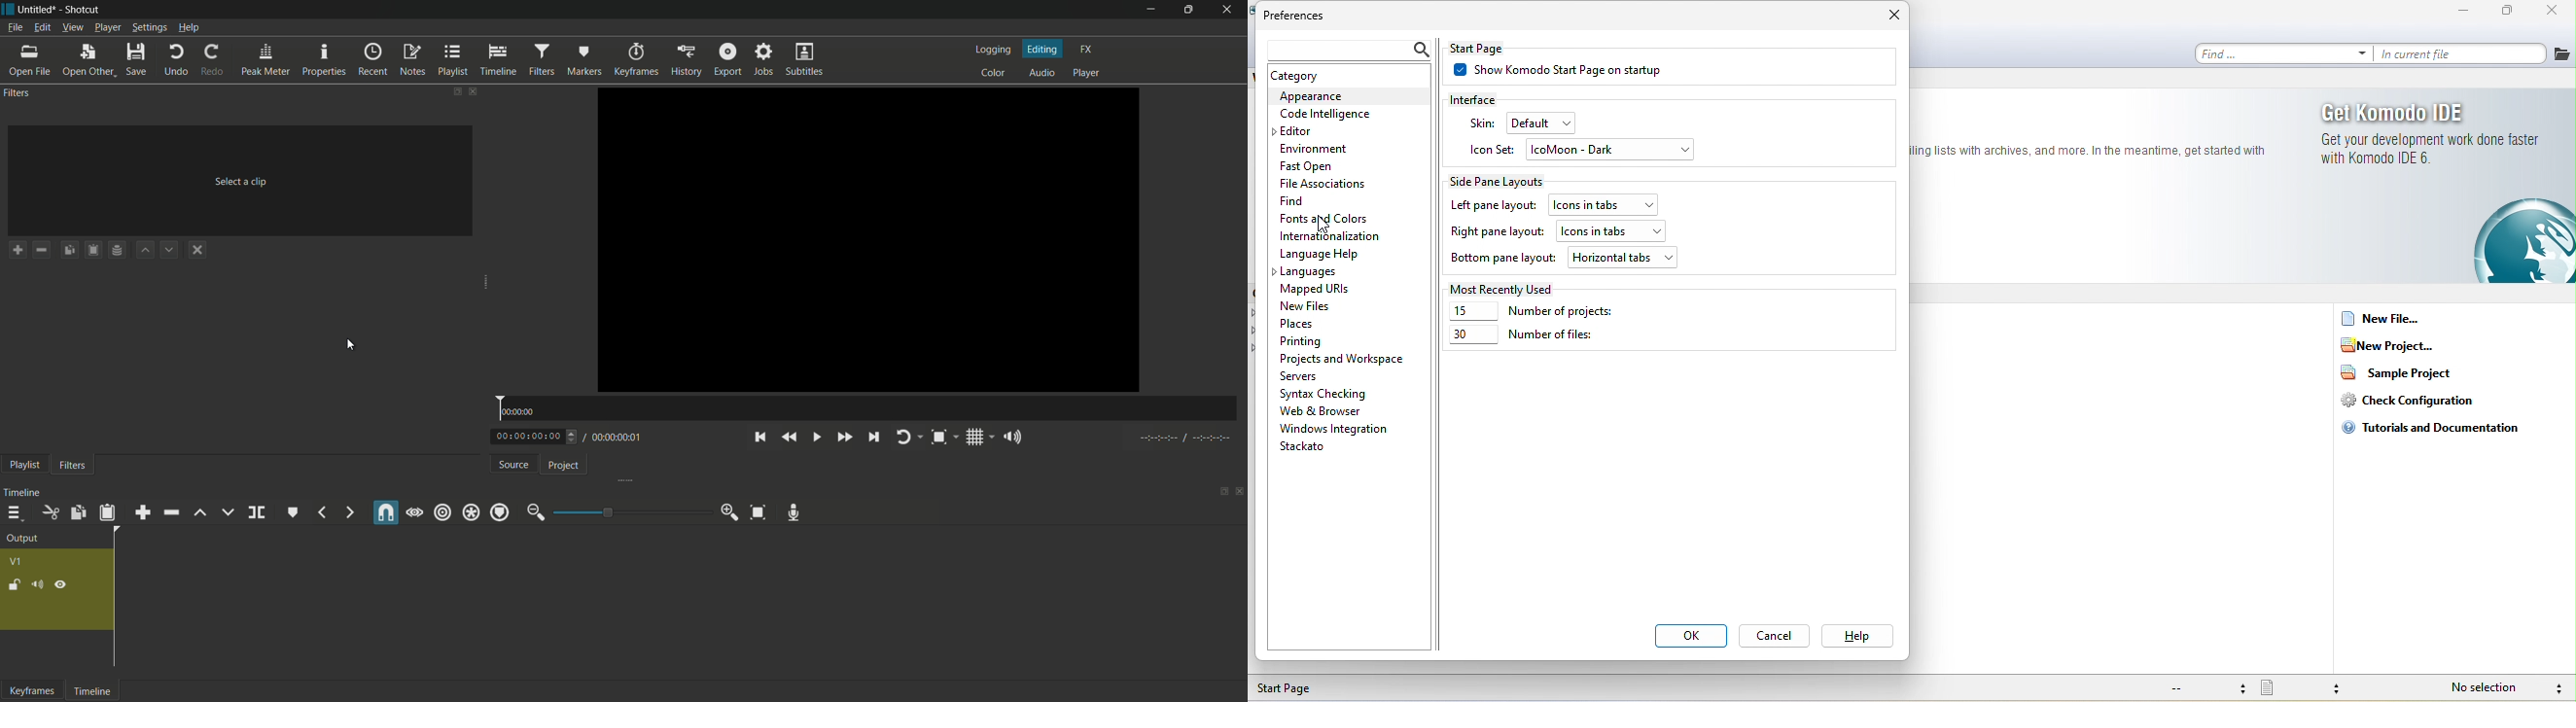 This screenshot has height=728, width=2576. Describe the element at coordinates (528, 437) in the screenshot. I see `current time` at that location.